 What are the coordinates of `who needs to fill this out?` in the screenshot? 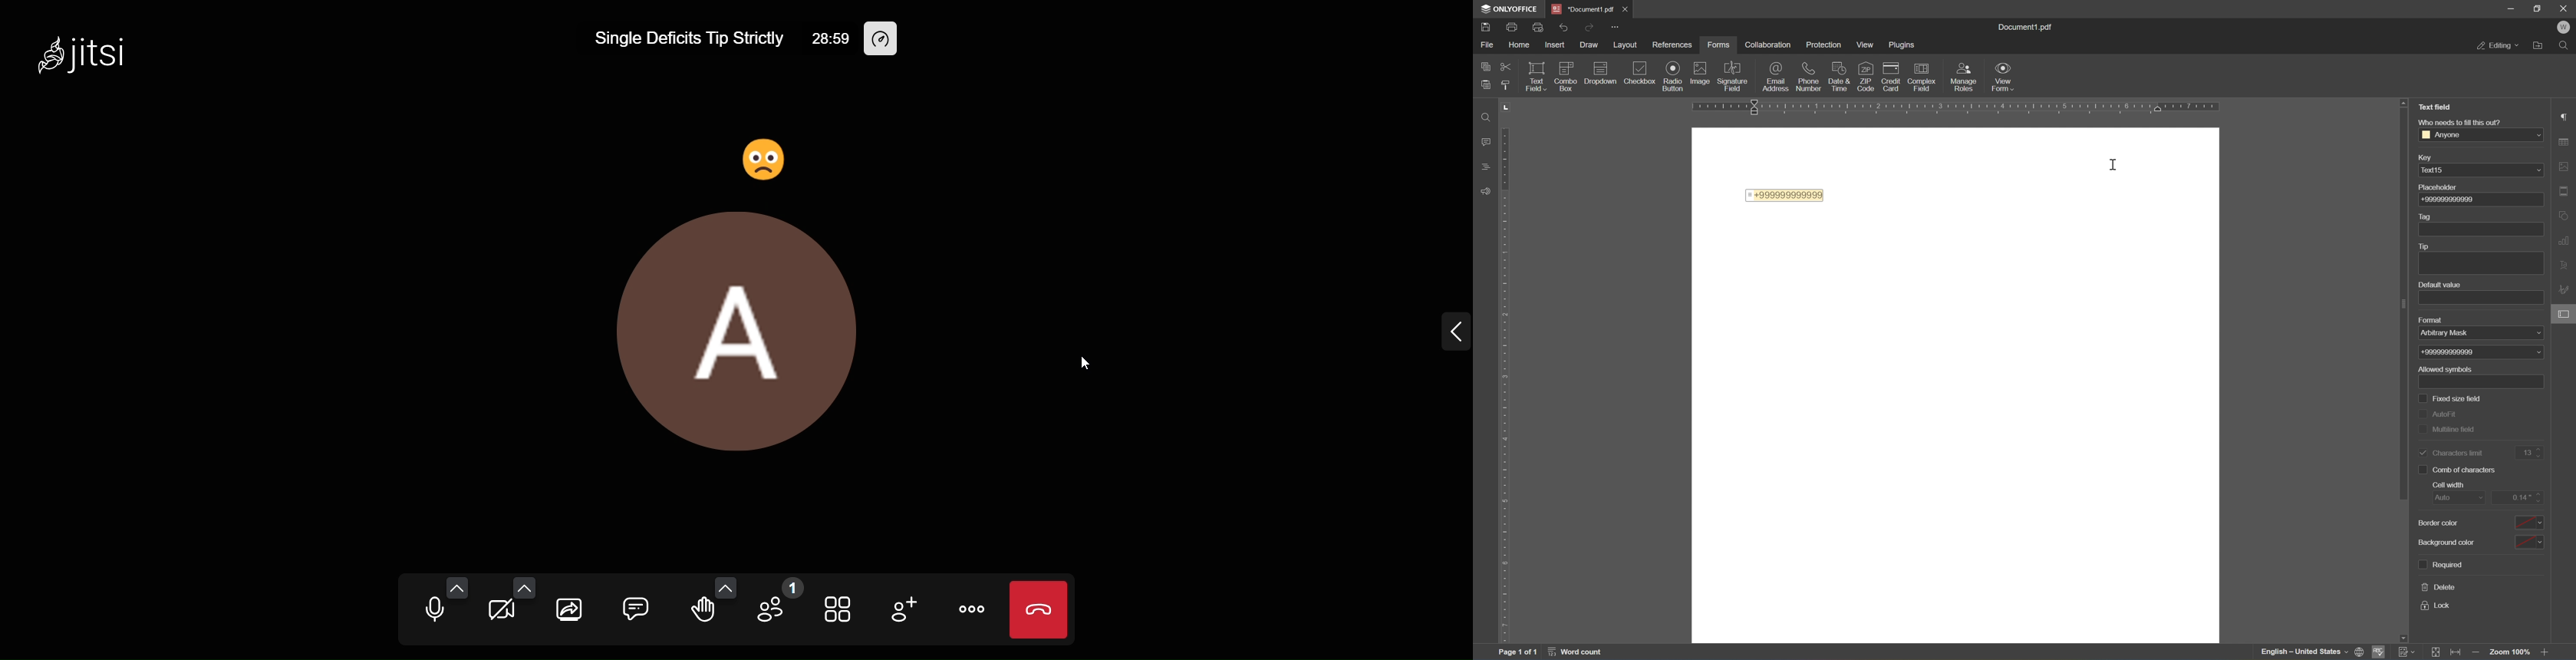 It's located at (2459, 122).